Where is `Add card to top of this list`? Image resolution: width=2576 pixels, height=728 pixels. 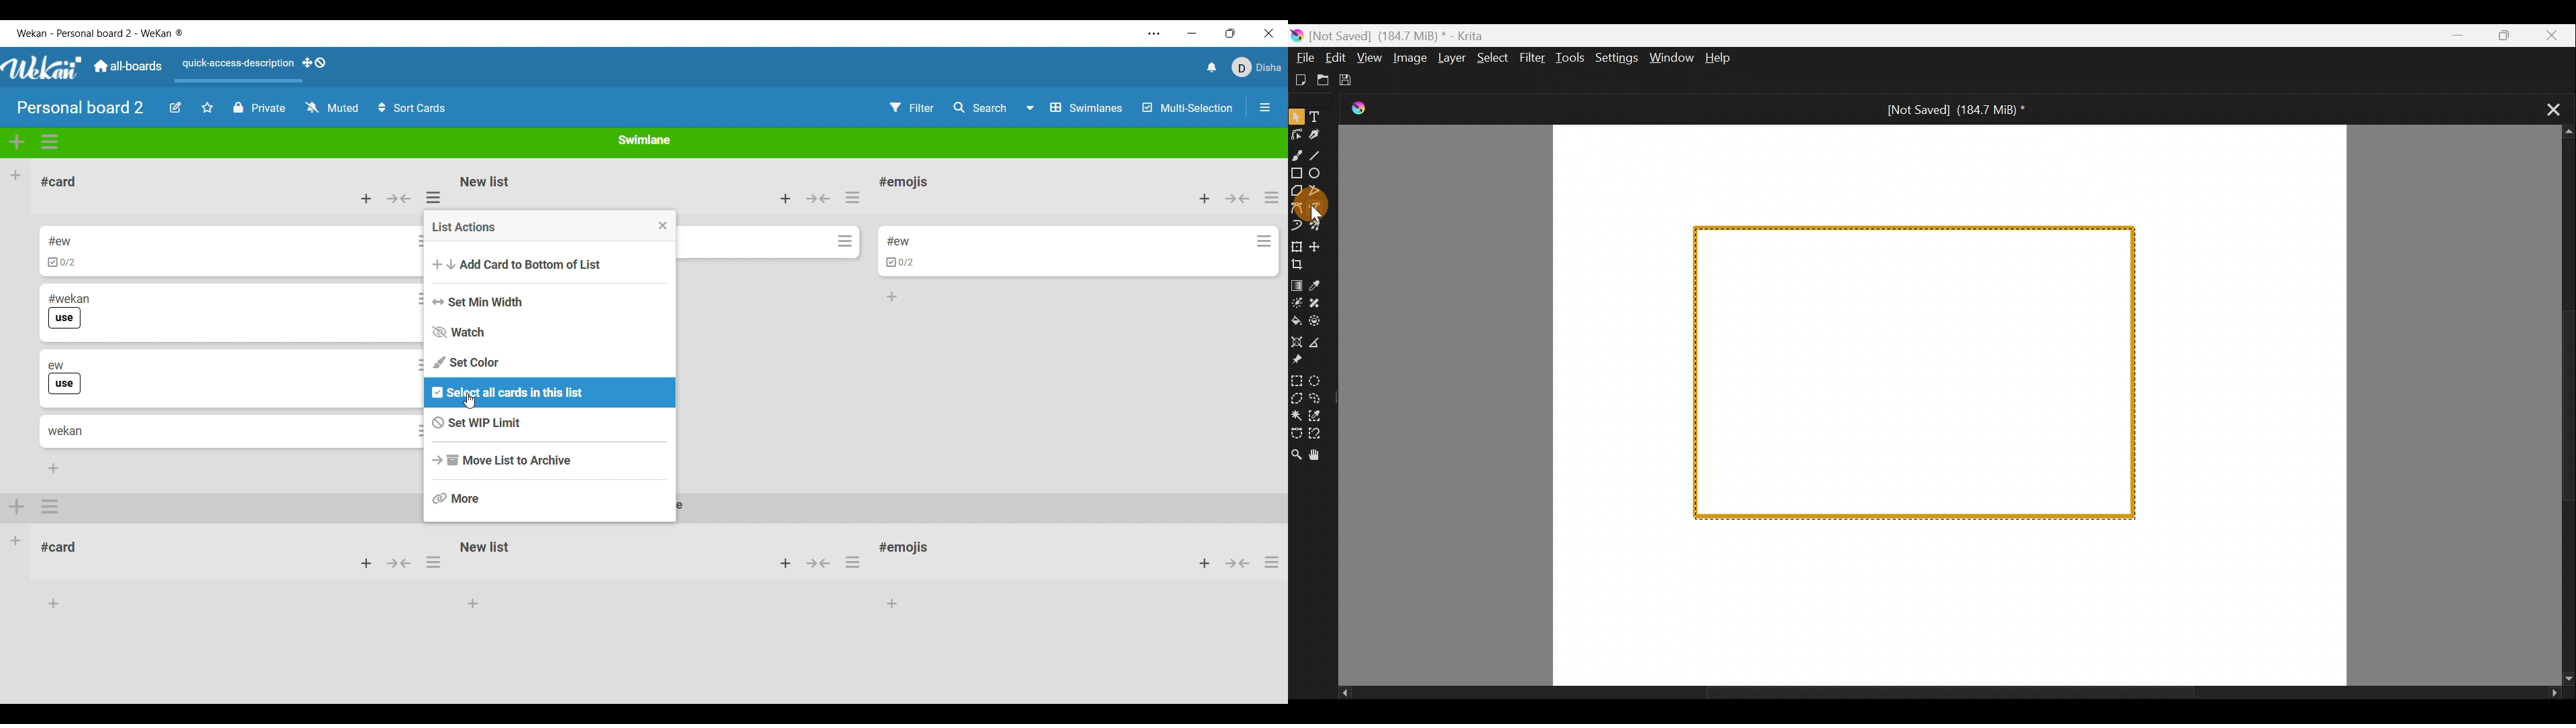 Add card to top of this list is located at coordinates (786, 198).